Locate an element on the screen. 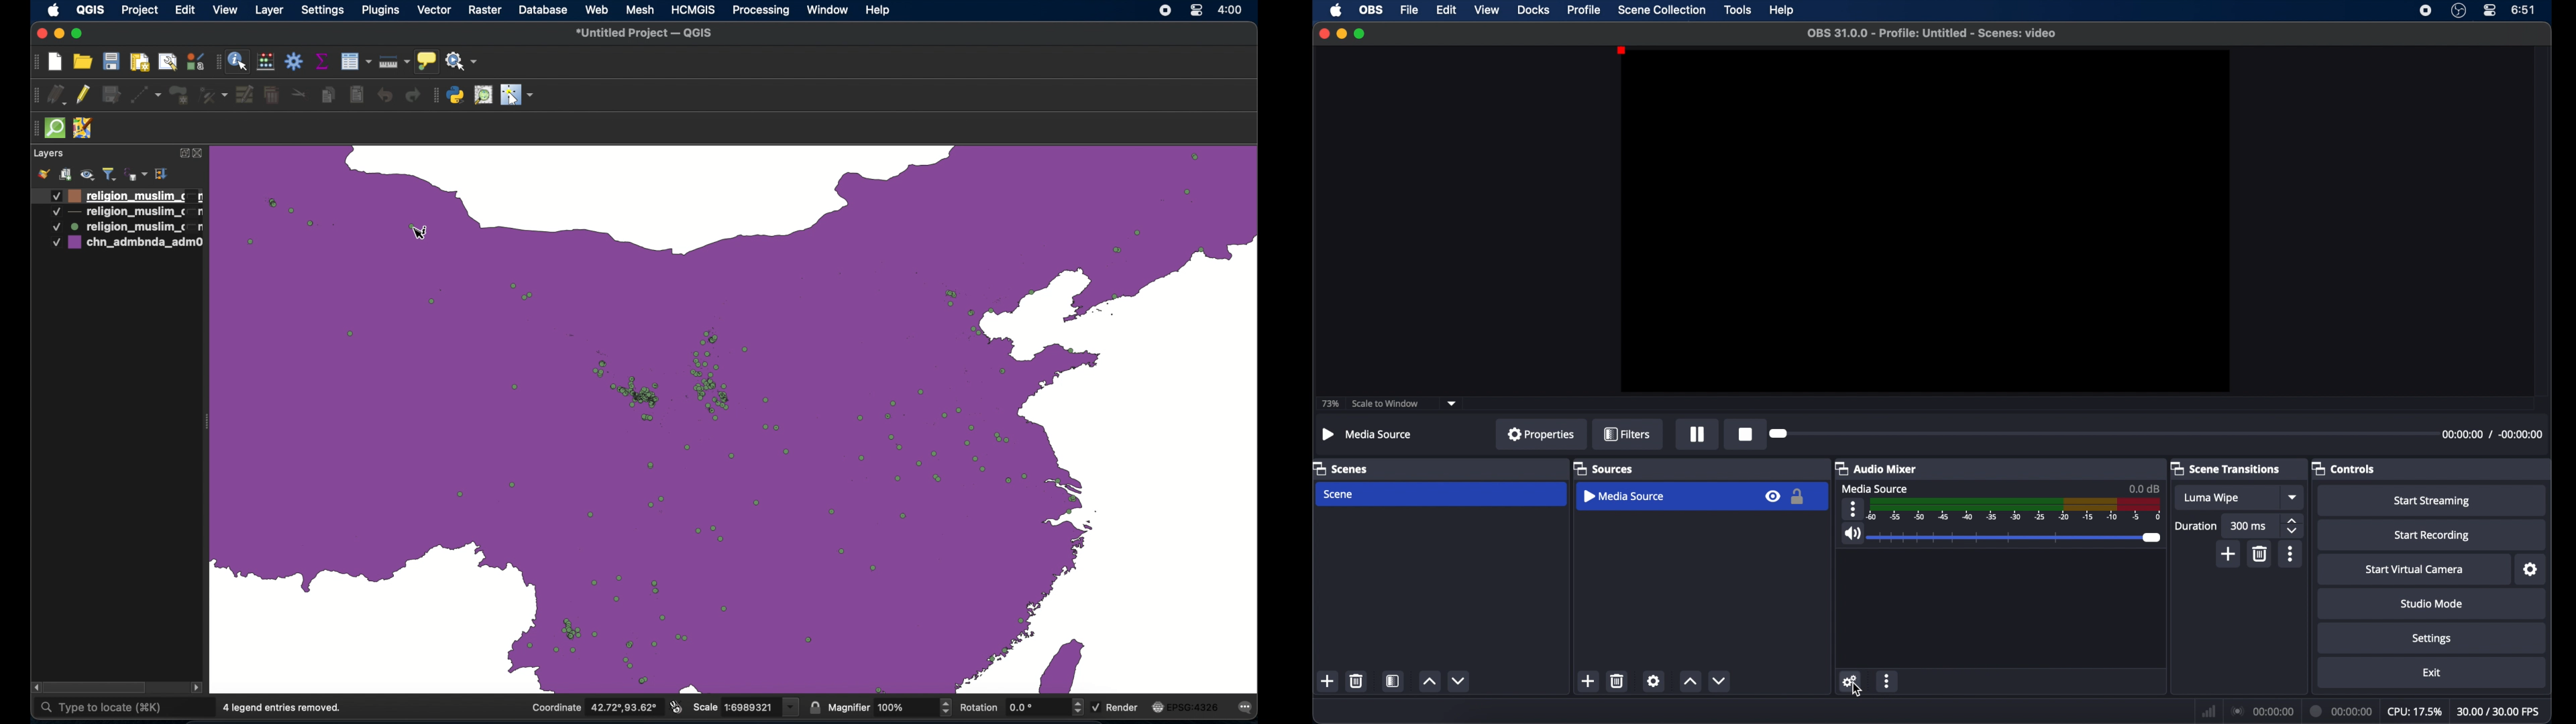 This screenshot has height=728, width=2576. coordinate is located at coordinates (592, 708).